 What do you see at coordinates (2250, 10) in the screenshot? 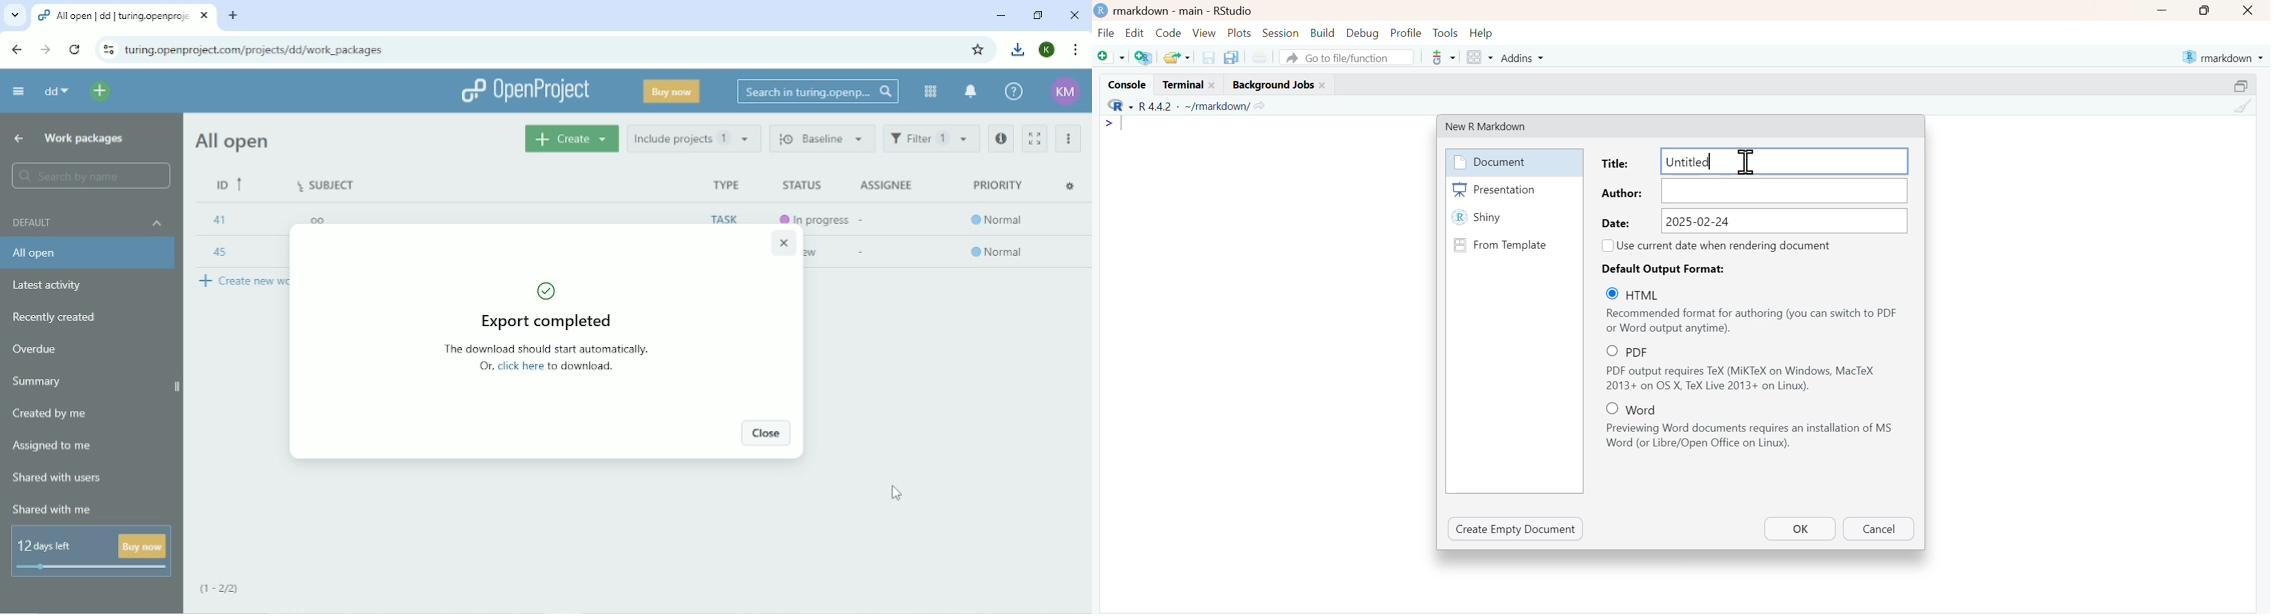
I see `Close` at bounding box center [2250, 10].